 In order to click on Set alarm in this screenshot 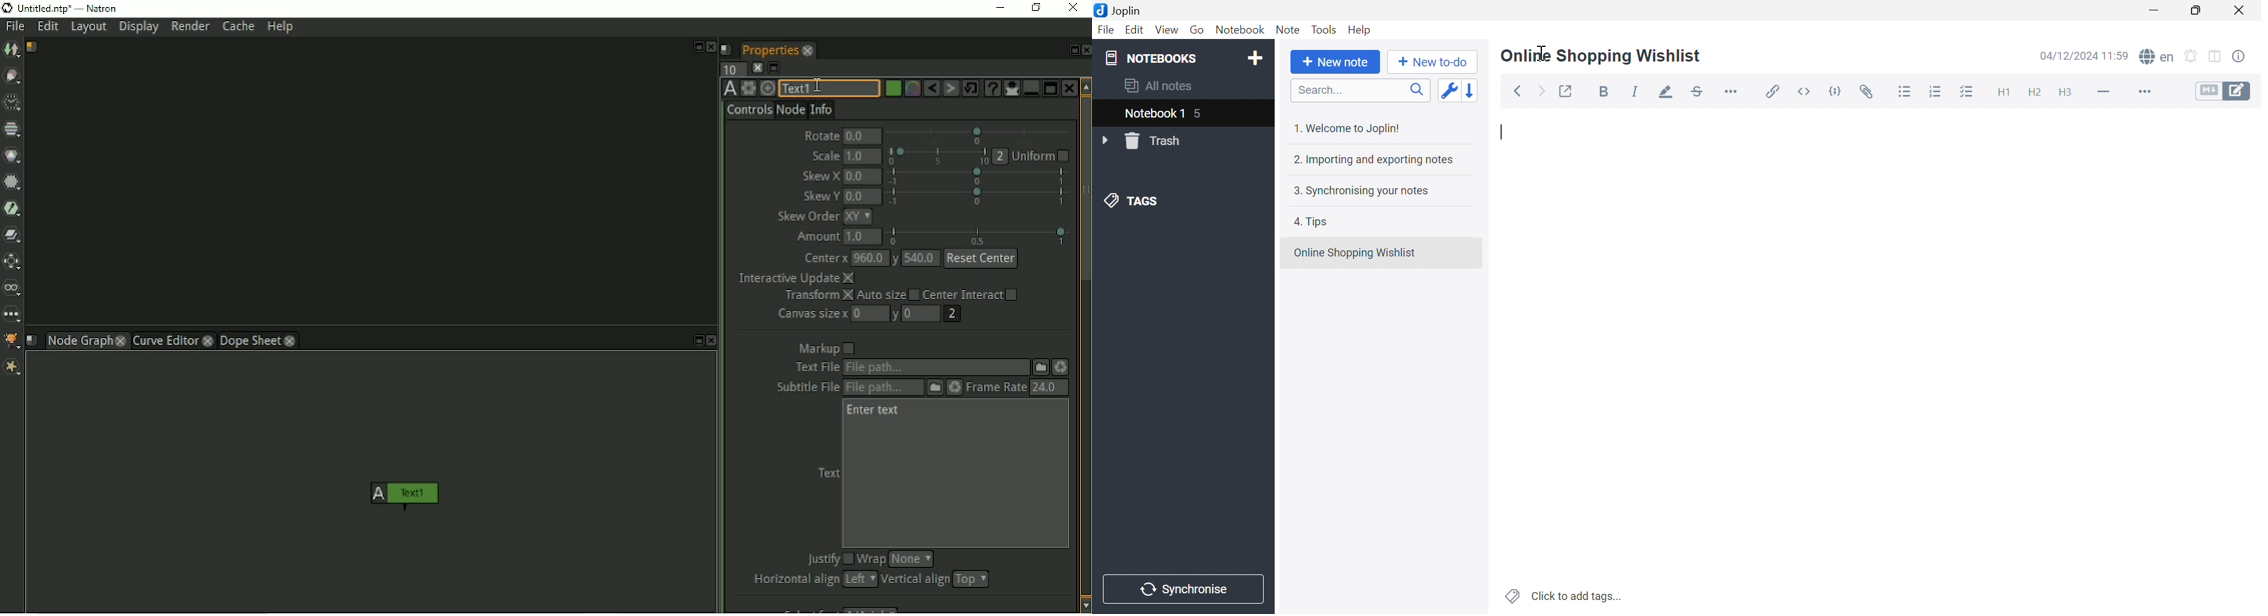, I will do `click(2191, 56)`.